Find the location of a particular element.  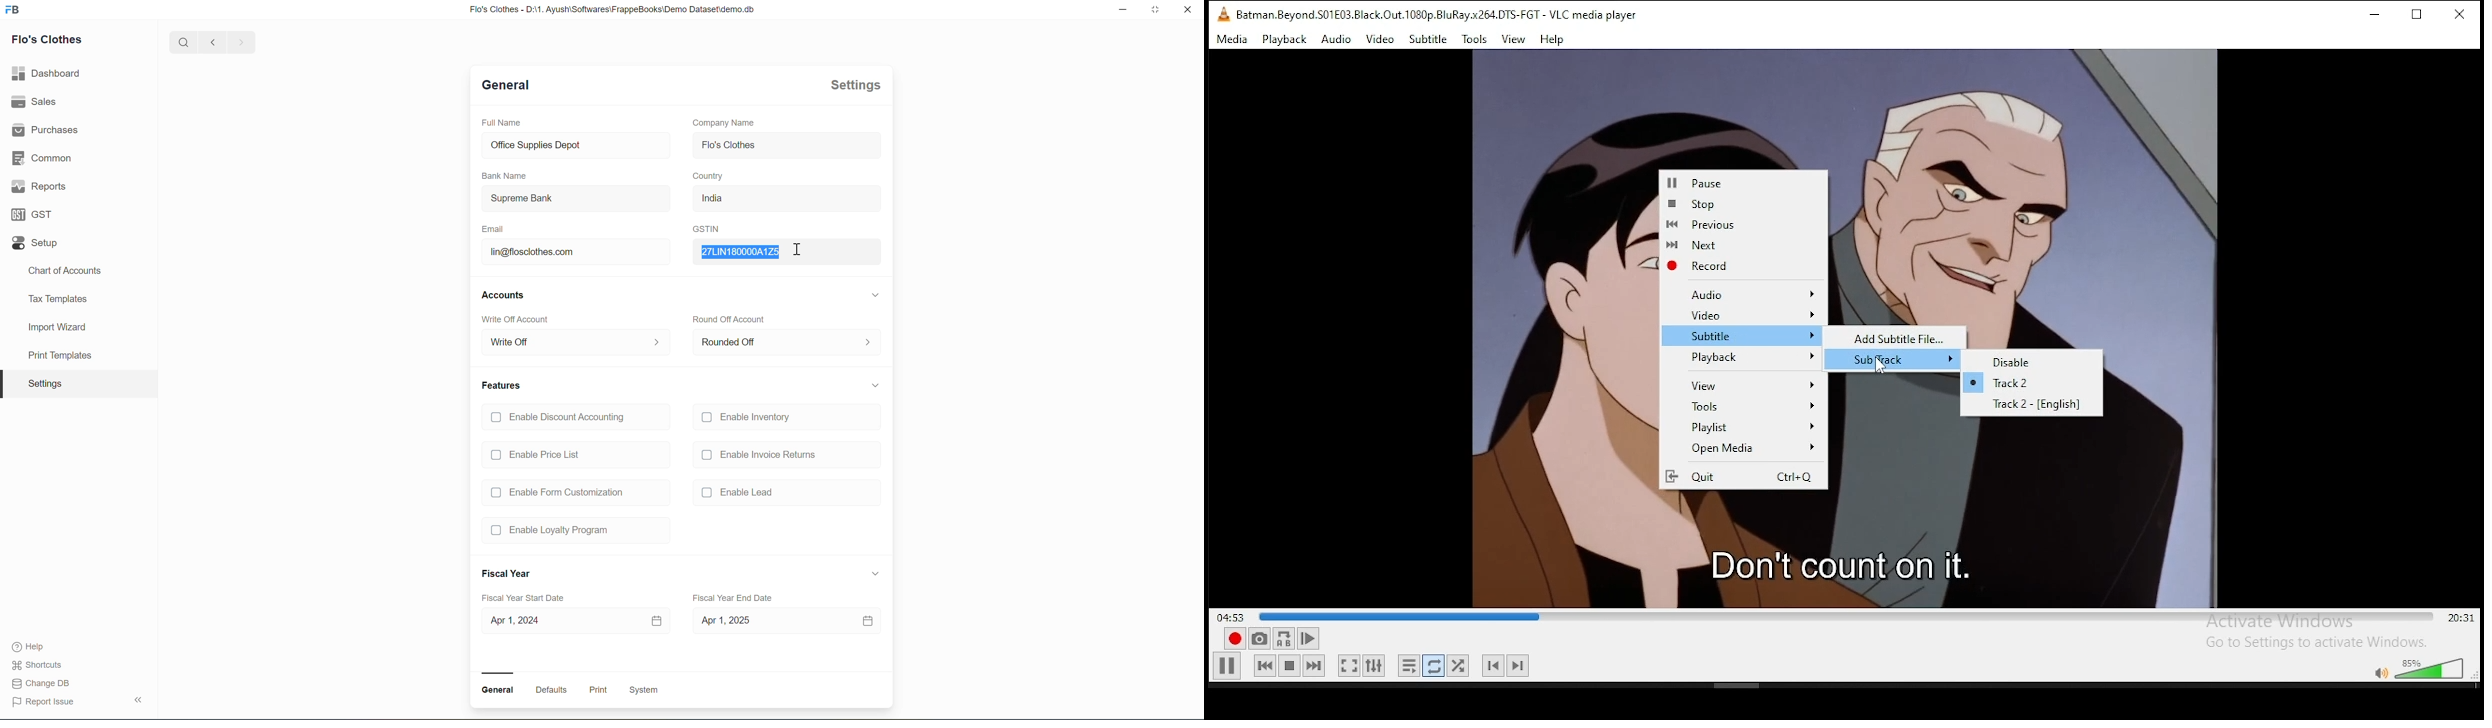

Help is located at coordinates (32, 647).